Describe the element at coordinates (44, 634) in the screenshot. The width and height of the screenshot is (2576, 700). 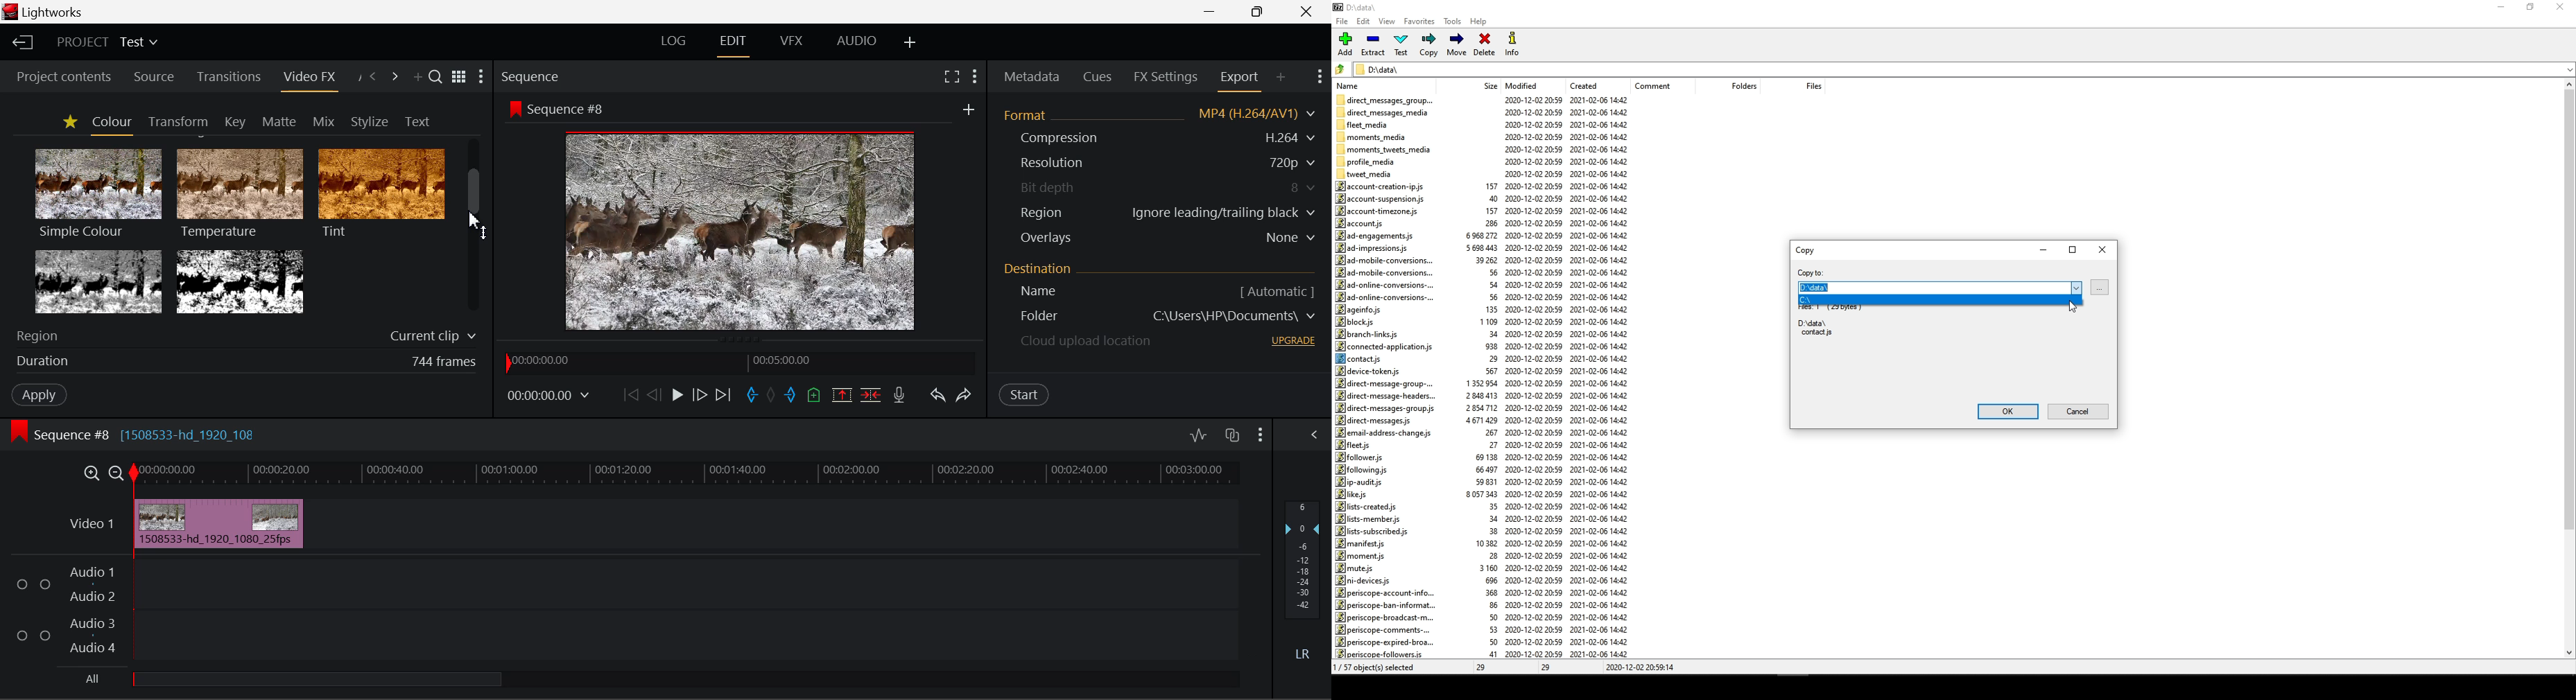
I see `Checkbox` at that location.